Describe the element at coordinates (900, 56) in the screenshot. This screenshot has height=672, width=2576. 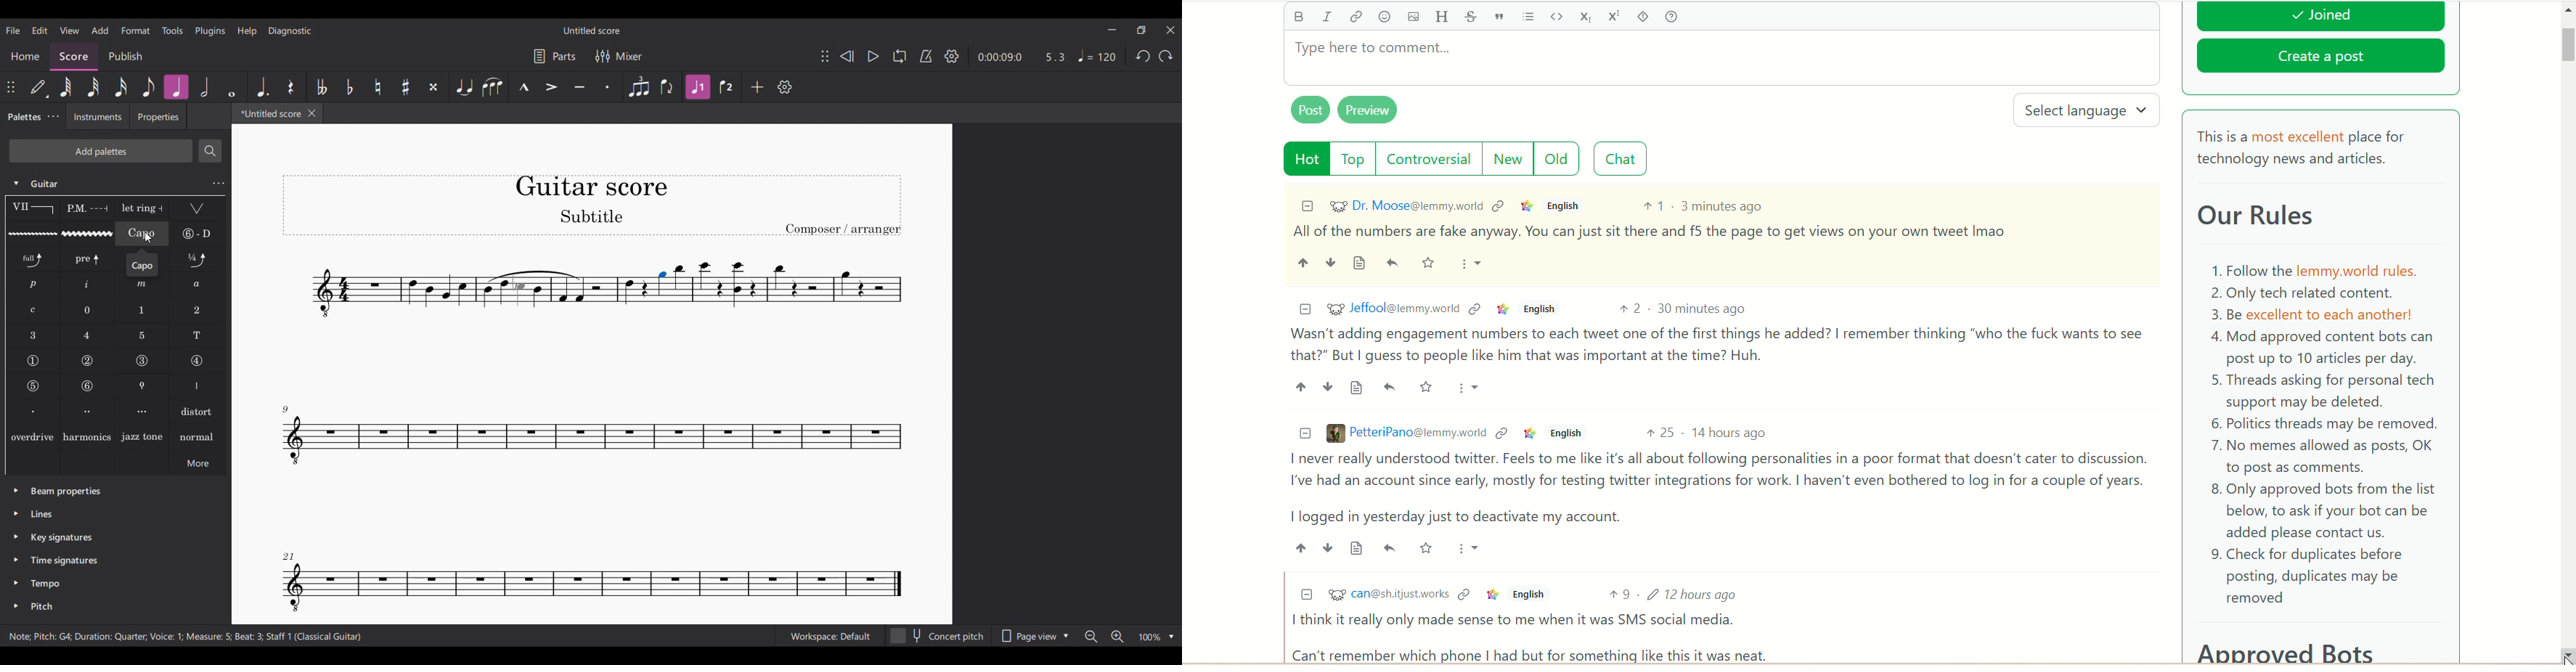
I see `Loop playback` at that location.